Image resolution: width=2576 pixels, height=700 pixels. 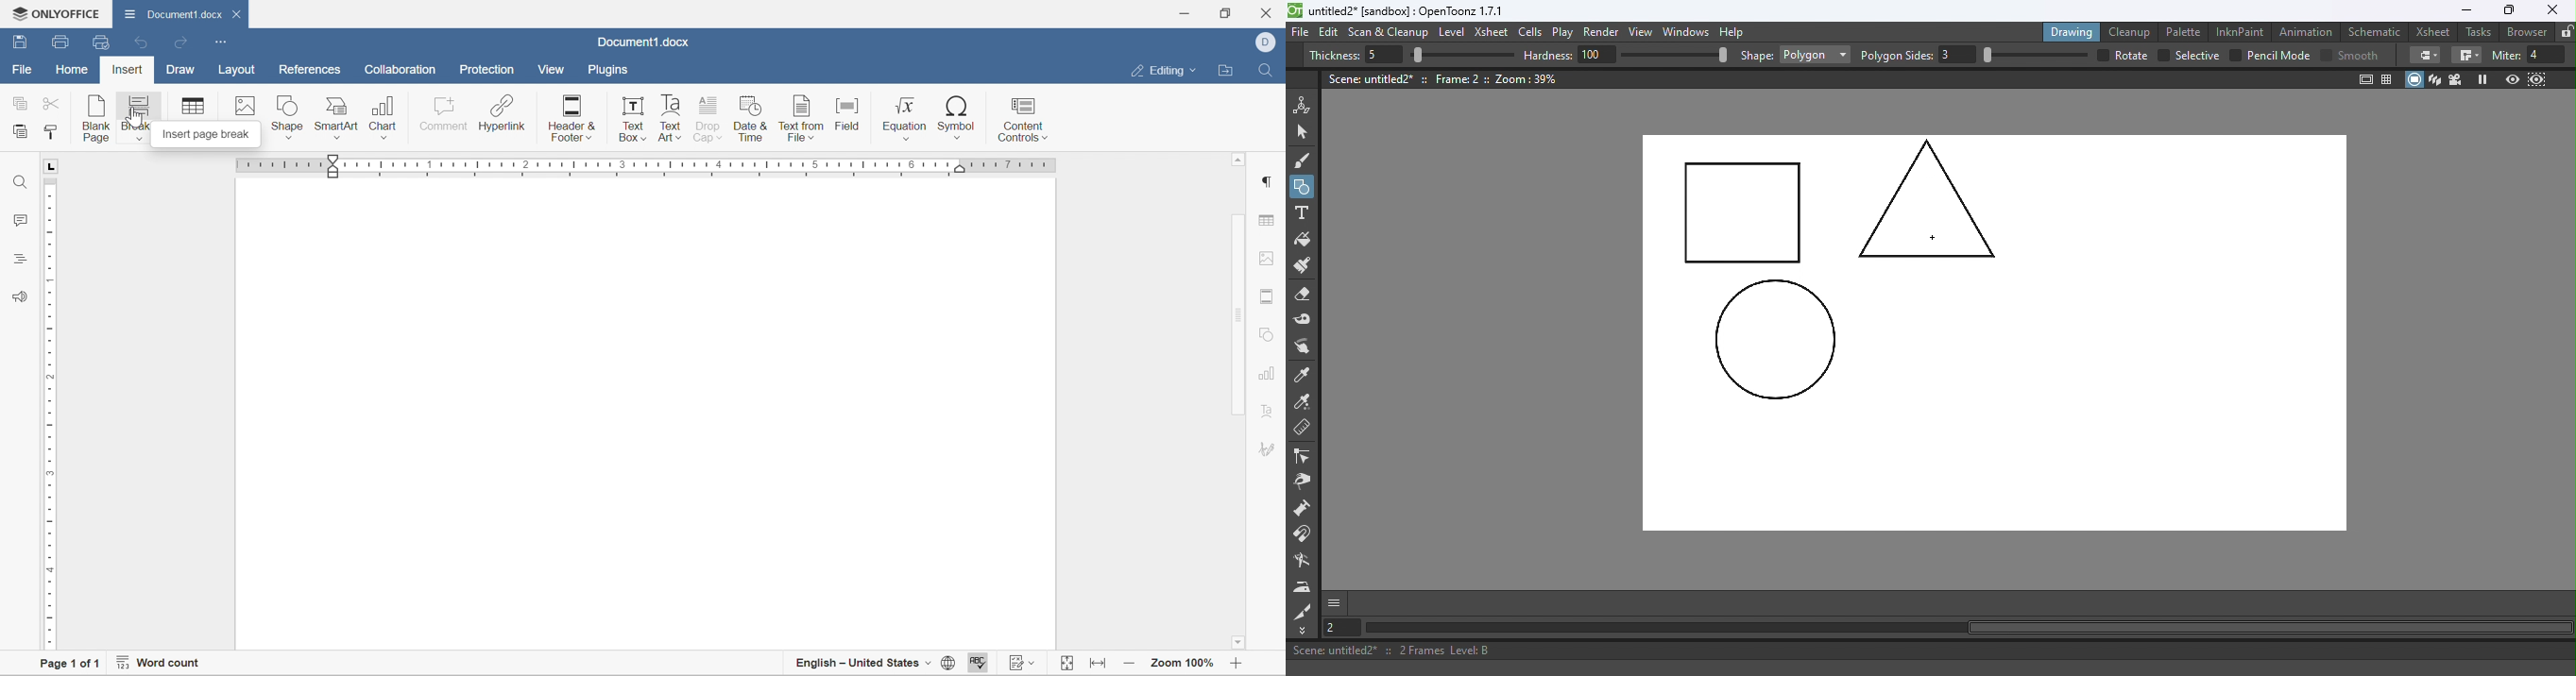 I want to click on Read Aloud or Accessibility Options, so click(x=17, y=296).